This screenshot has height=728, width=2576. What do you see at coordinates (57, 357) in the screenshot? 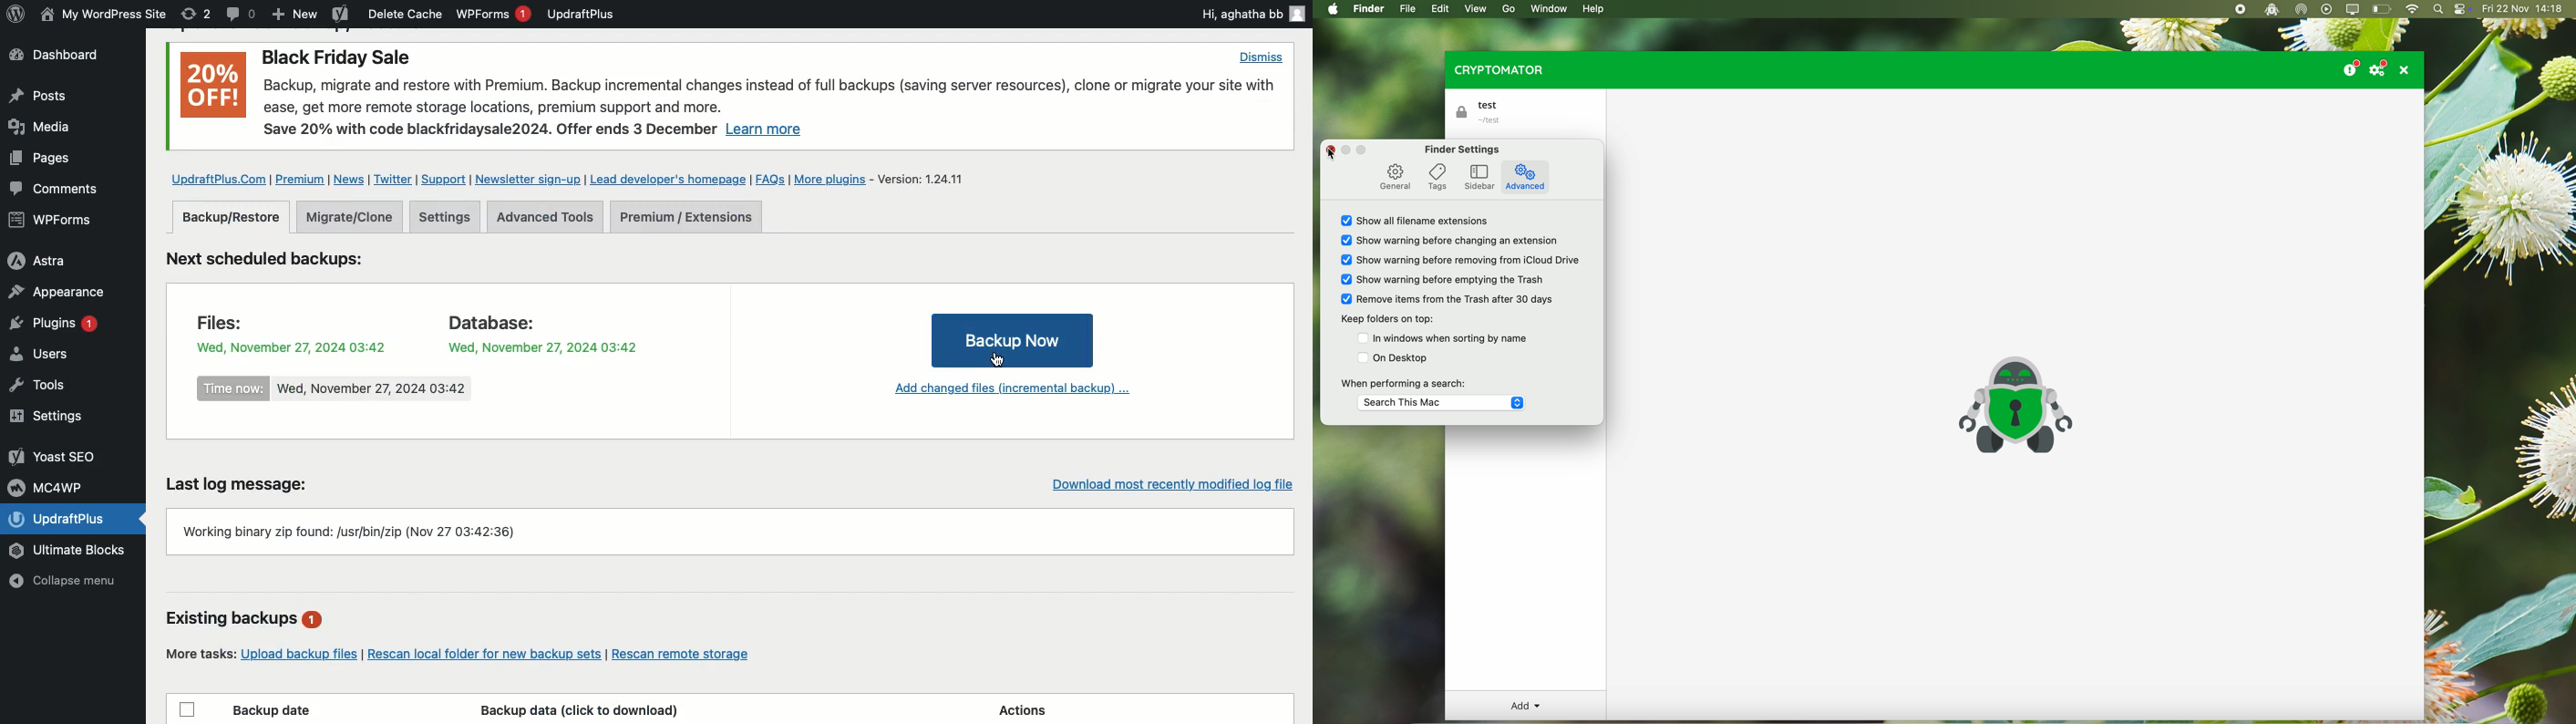
I see `Users` at bounding box center [57, 357].